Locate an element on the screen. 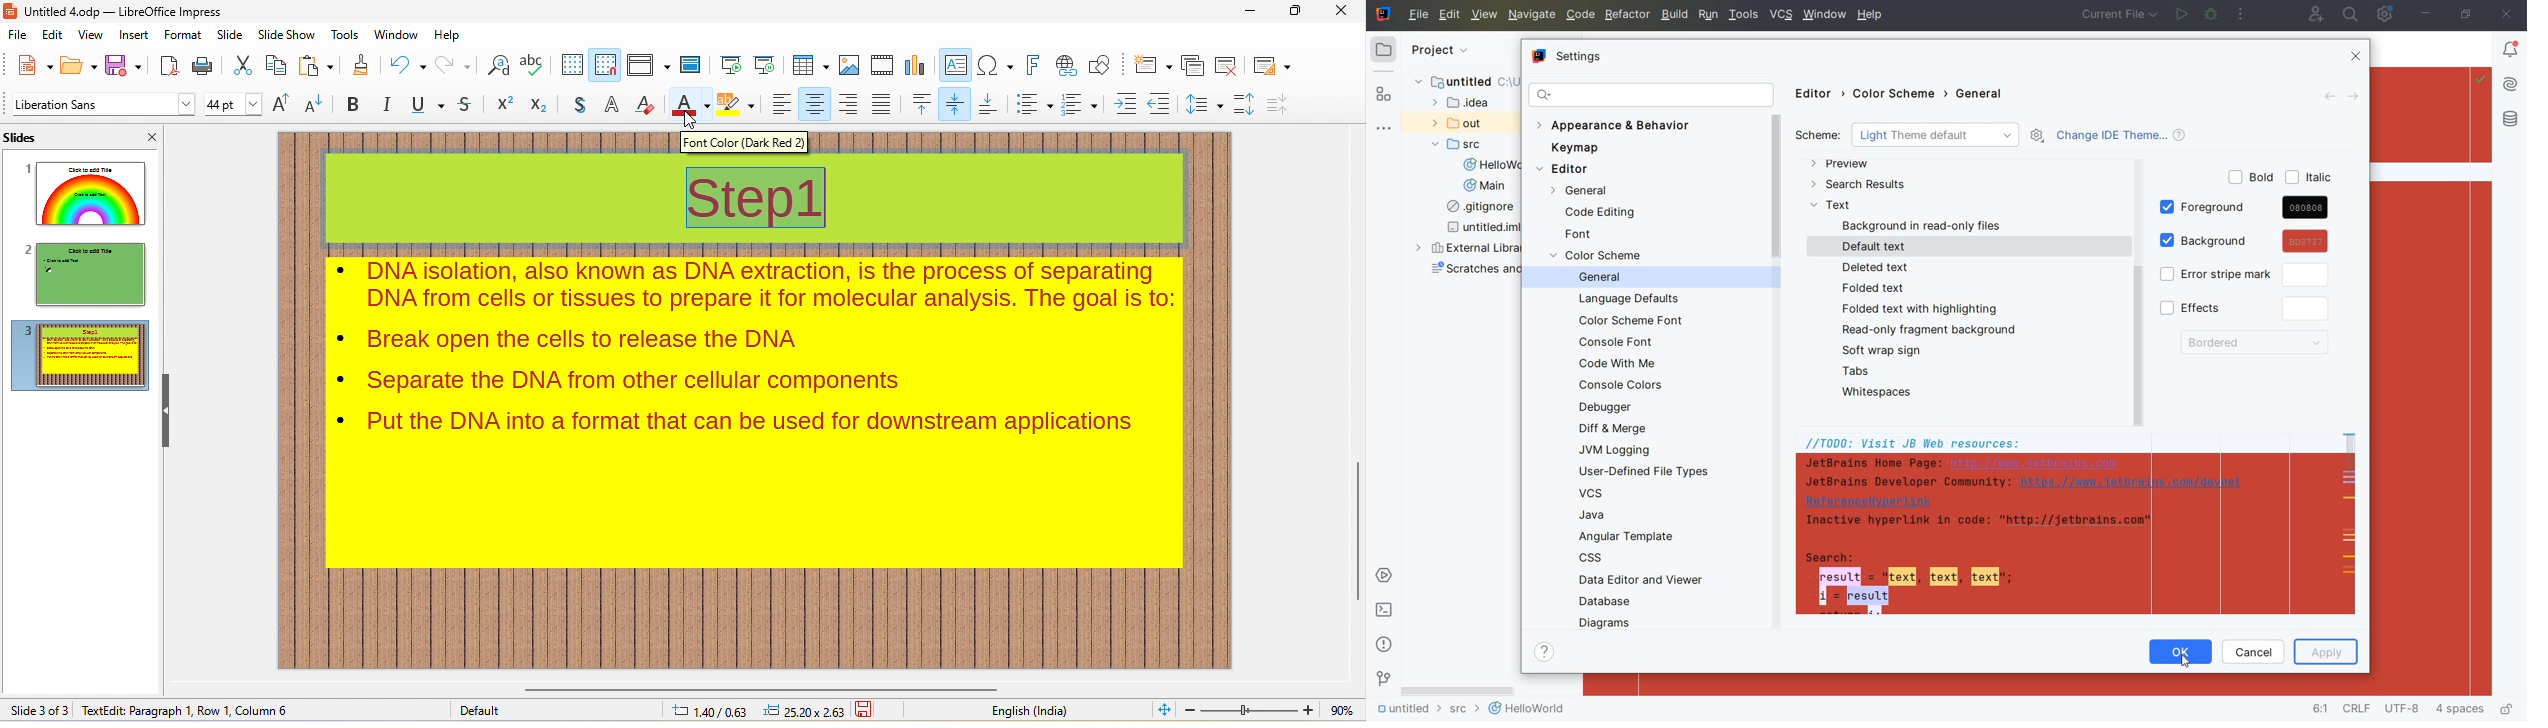  vertical scroll is located at coordinates (1351, 523).